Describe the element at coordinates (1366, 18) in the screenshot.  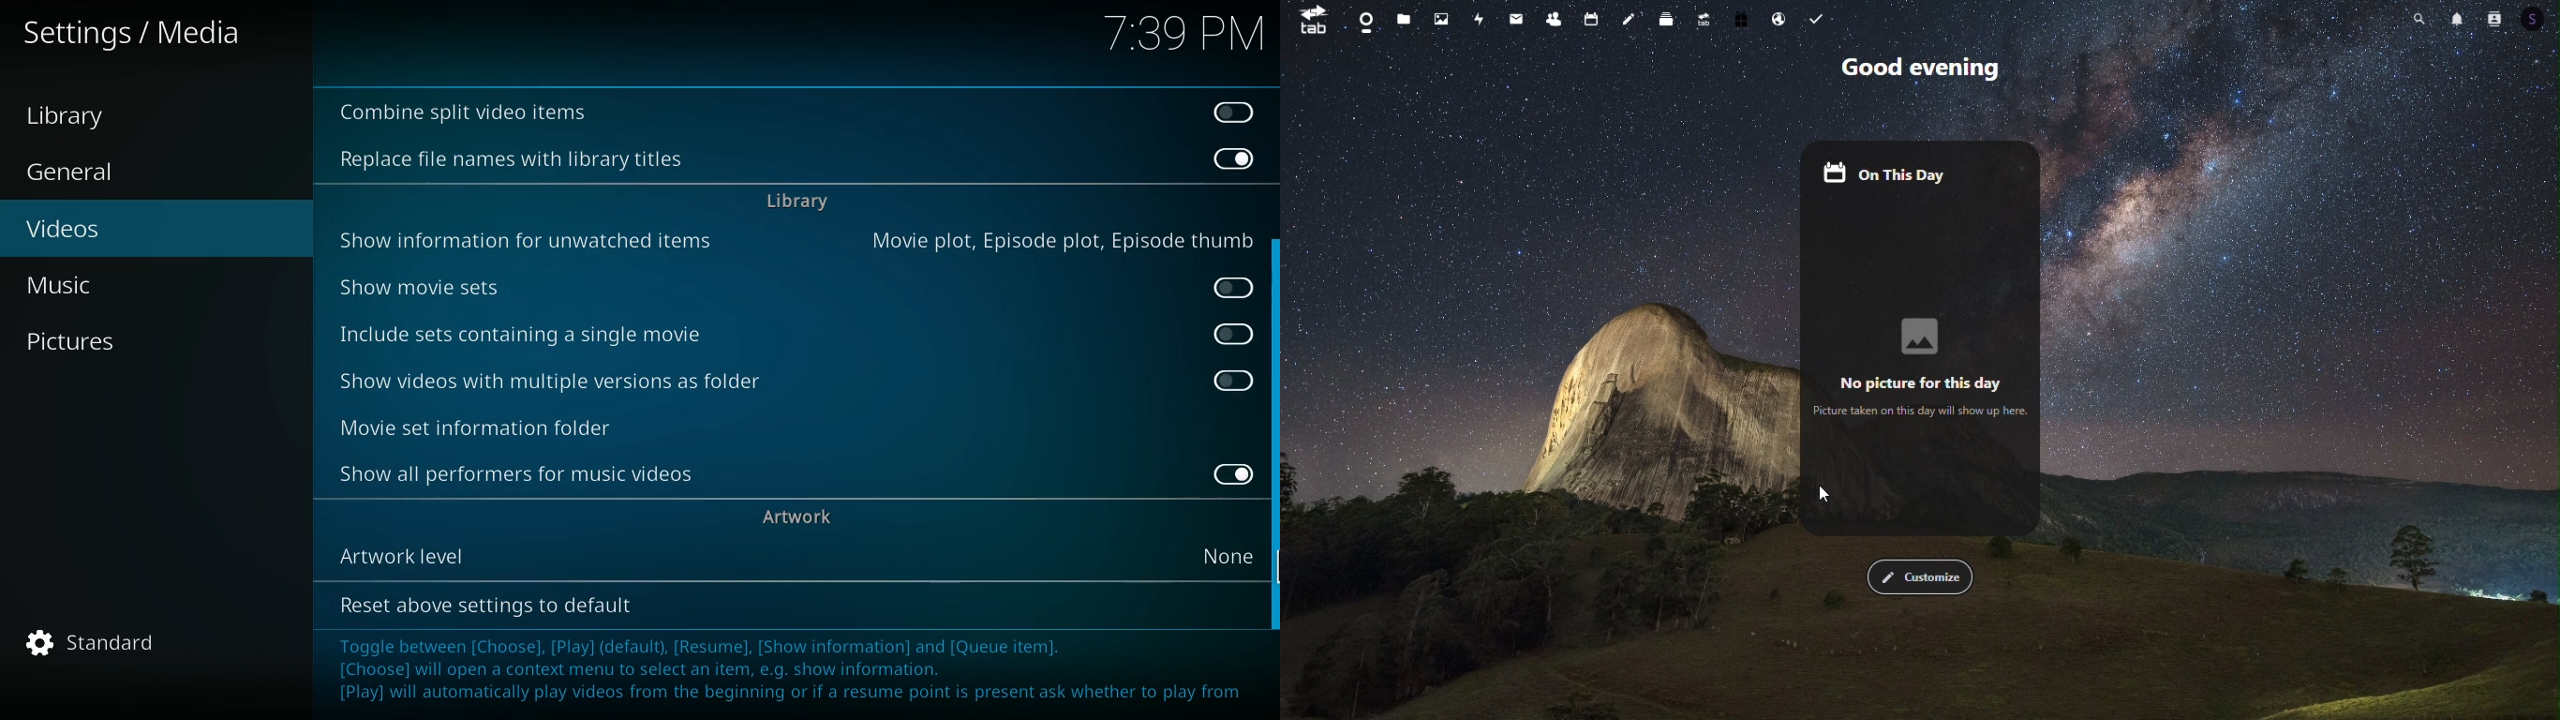
I see `dashboard` at that location.